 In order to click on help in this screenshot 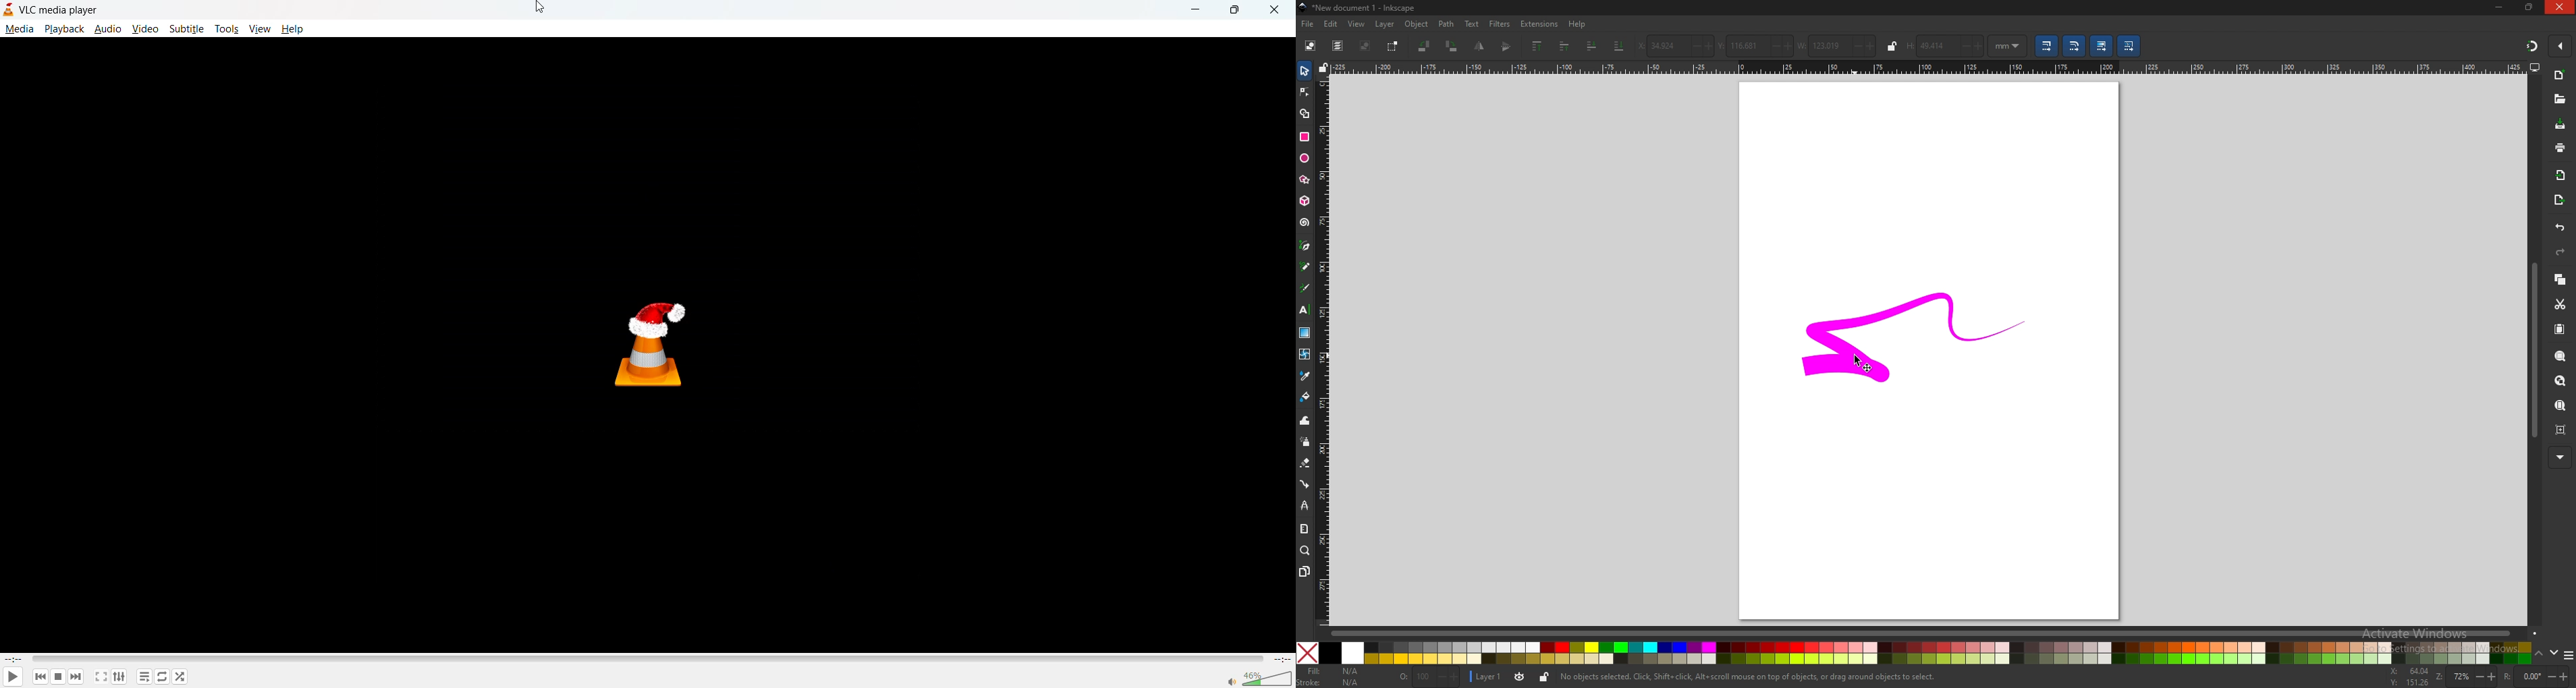, I will do `click(1579, 23)`.